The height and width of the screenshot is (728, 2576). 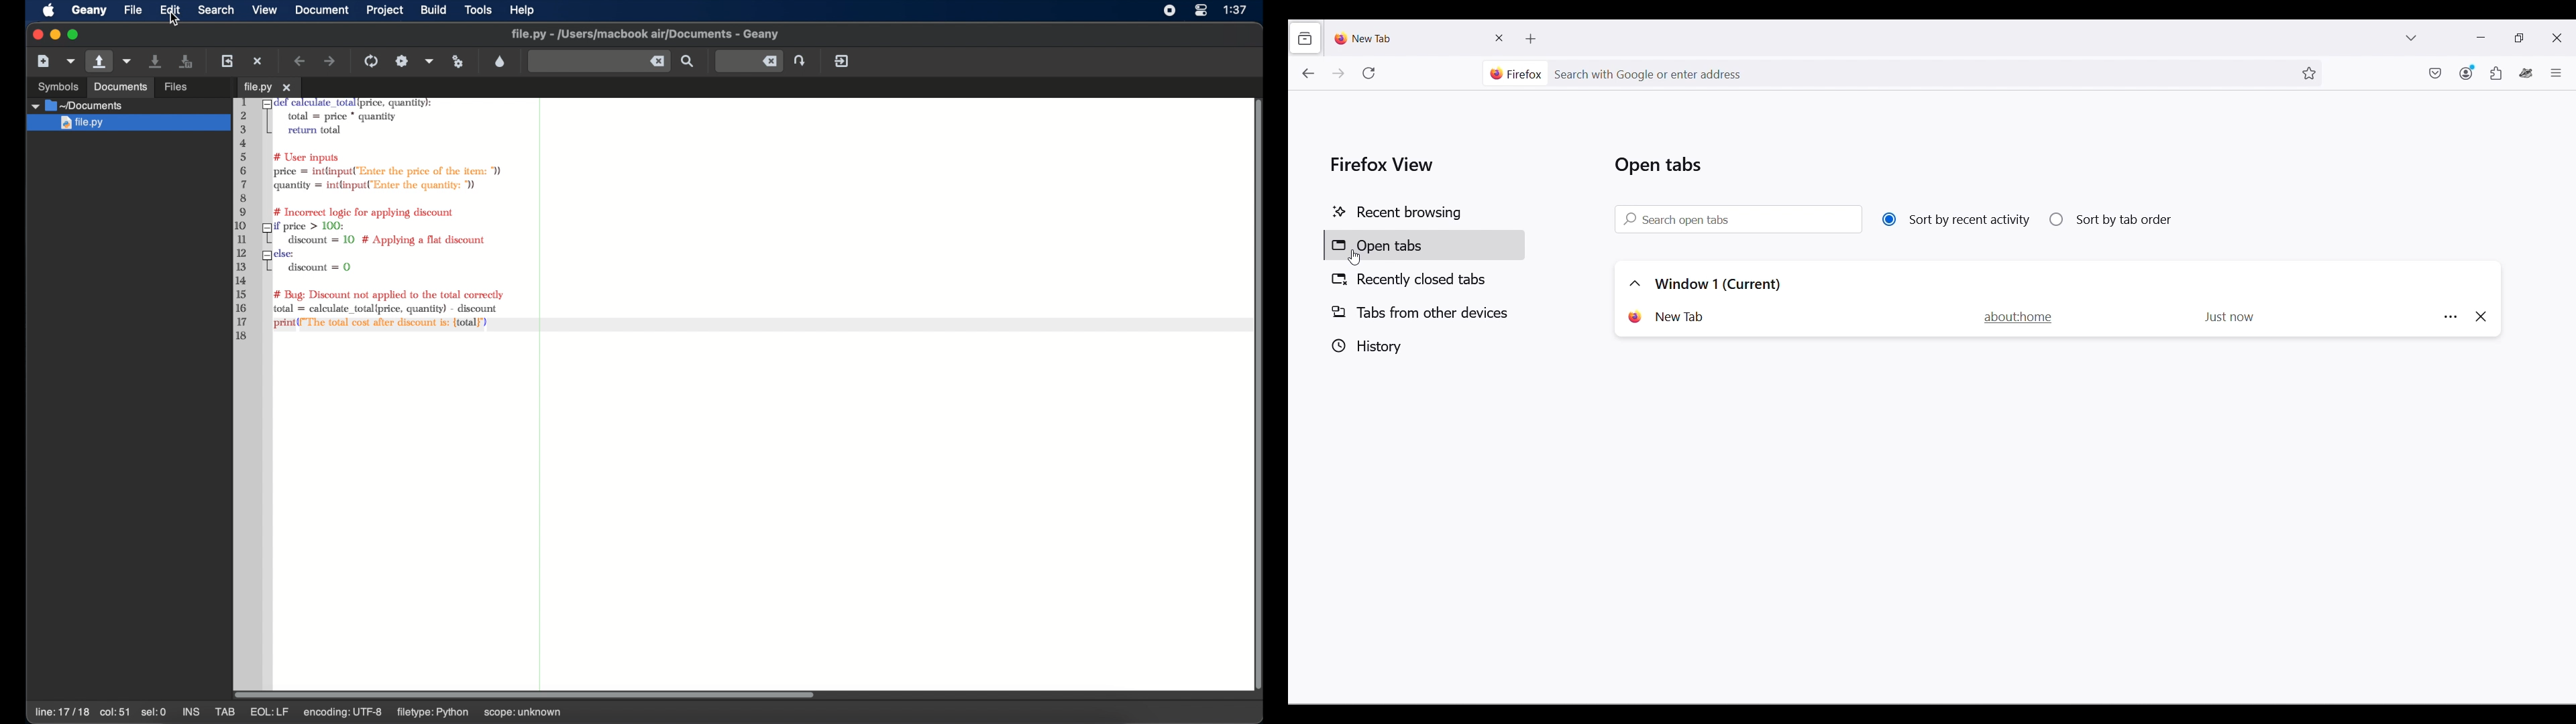 I want to click on List title - Firefox View, so click(x=1383, y=164).